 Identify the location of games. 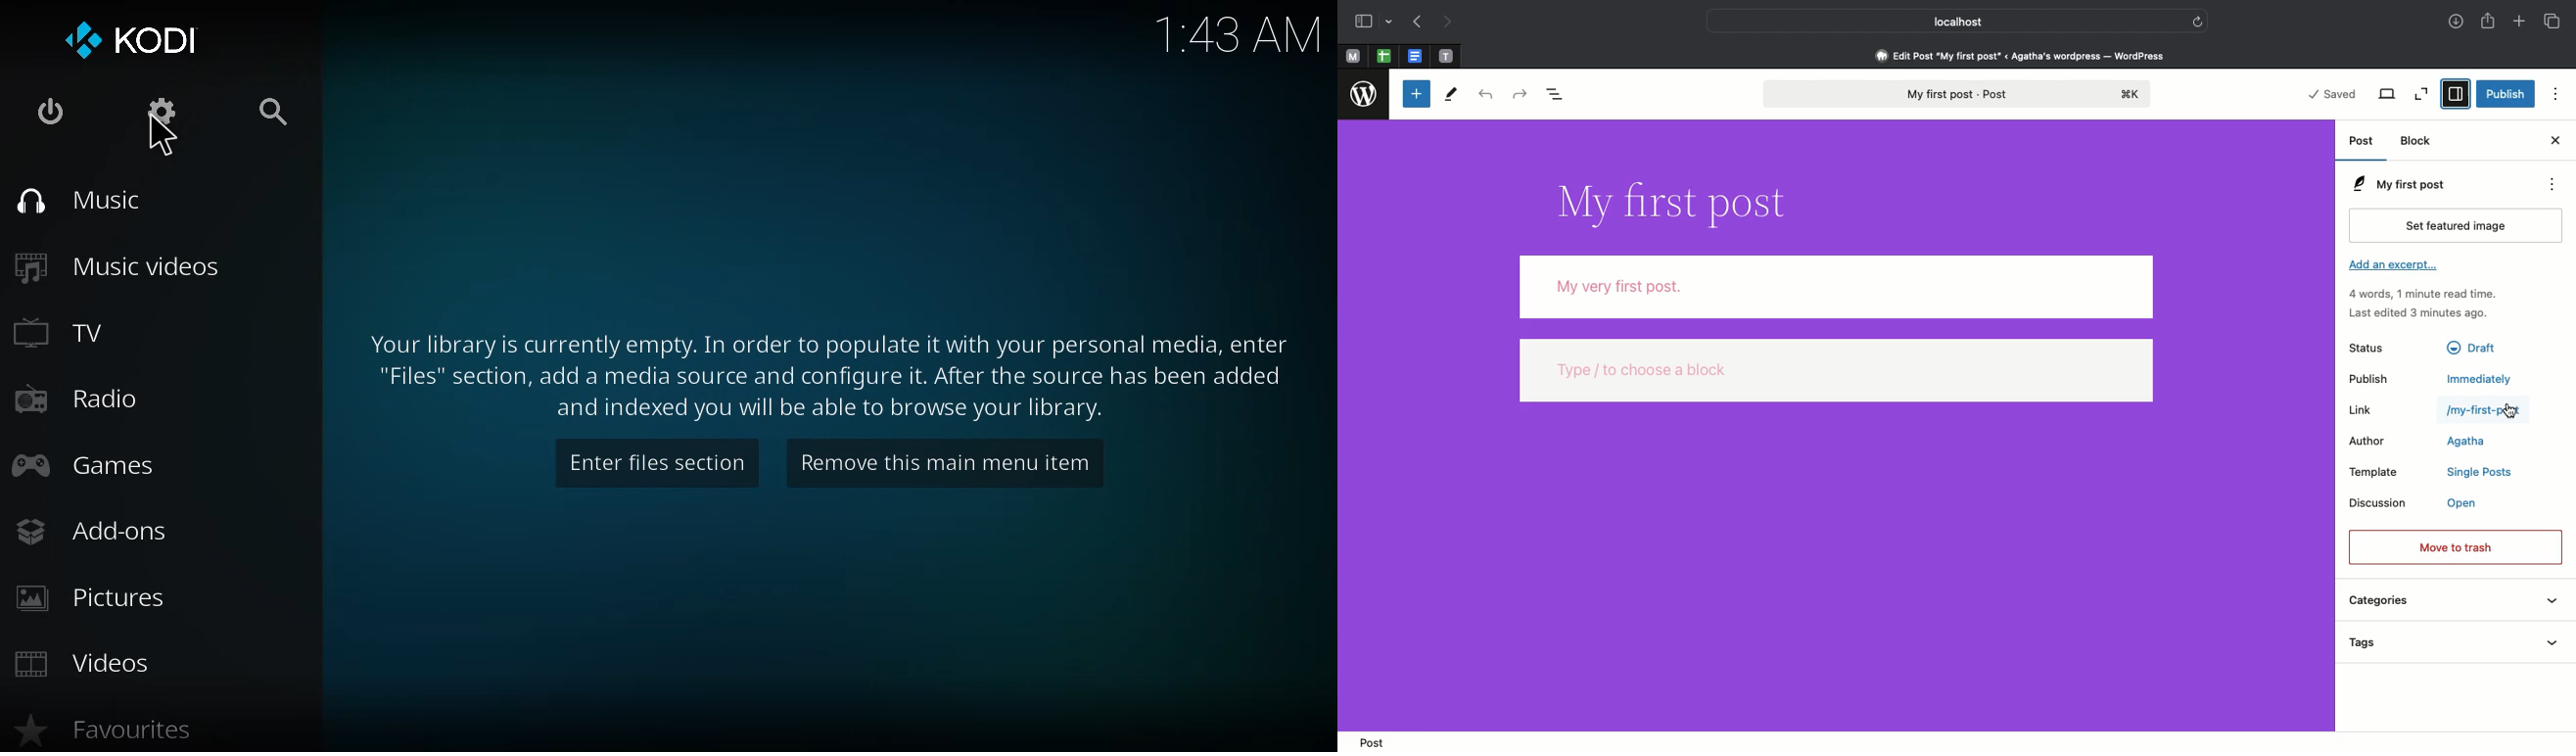
(87, 465).